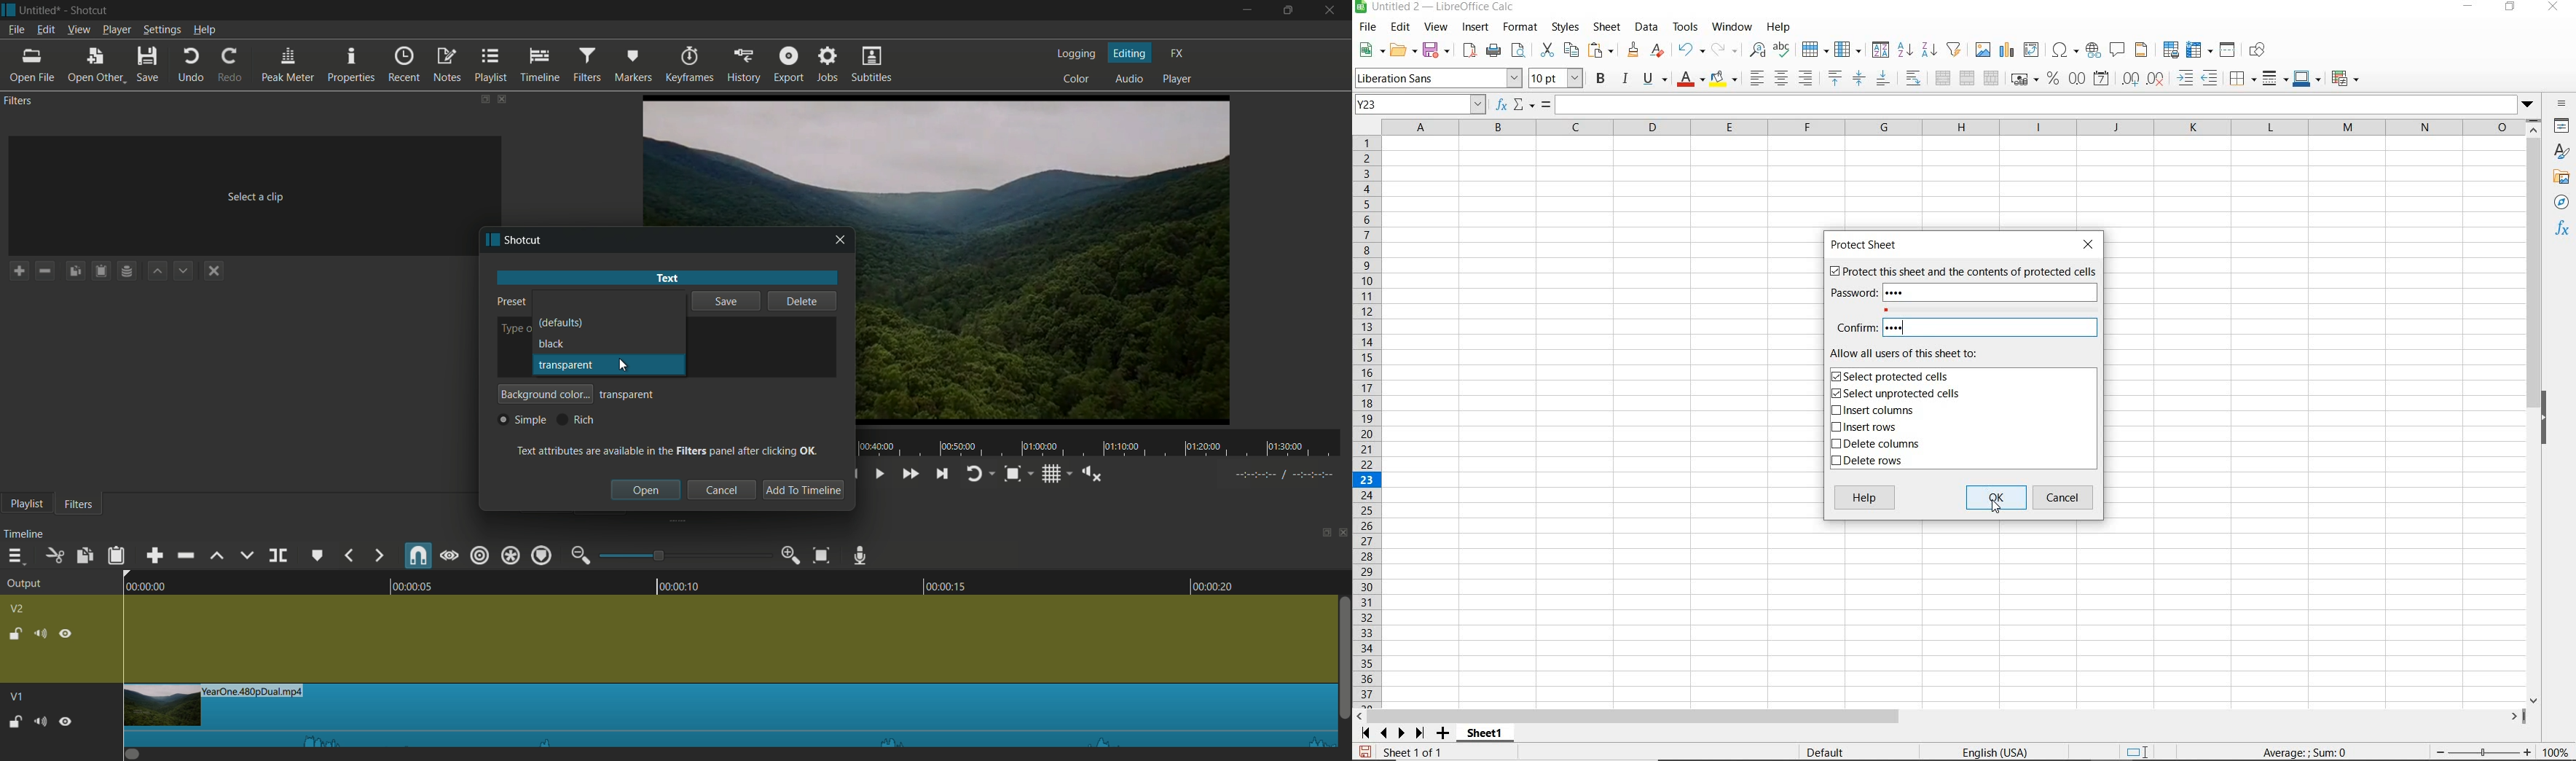 Image resolution: width=2576 pixels, height=784 pixels. Describe the element at coordinates (1219, 586) in the screenshot. I see `00:00:20` at that location.